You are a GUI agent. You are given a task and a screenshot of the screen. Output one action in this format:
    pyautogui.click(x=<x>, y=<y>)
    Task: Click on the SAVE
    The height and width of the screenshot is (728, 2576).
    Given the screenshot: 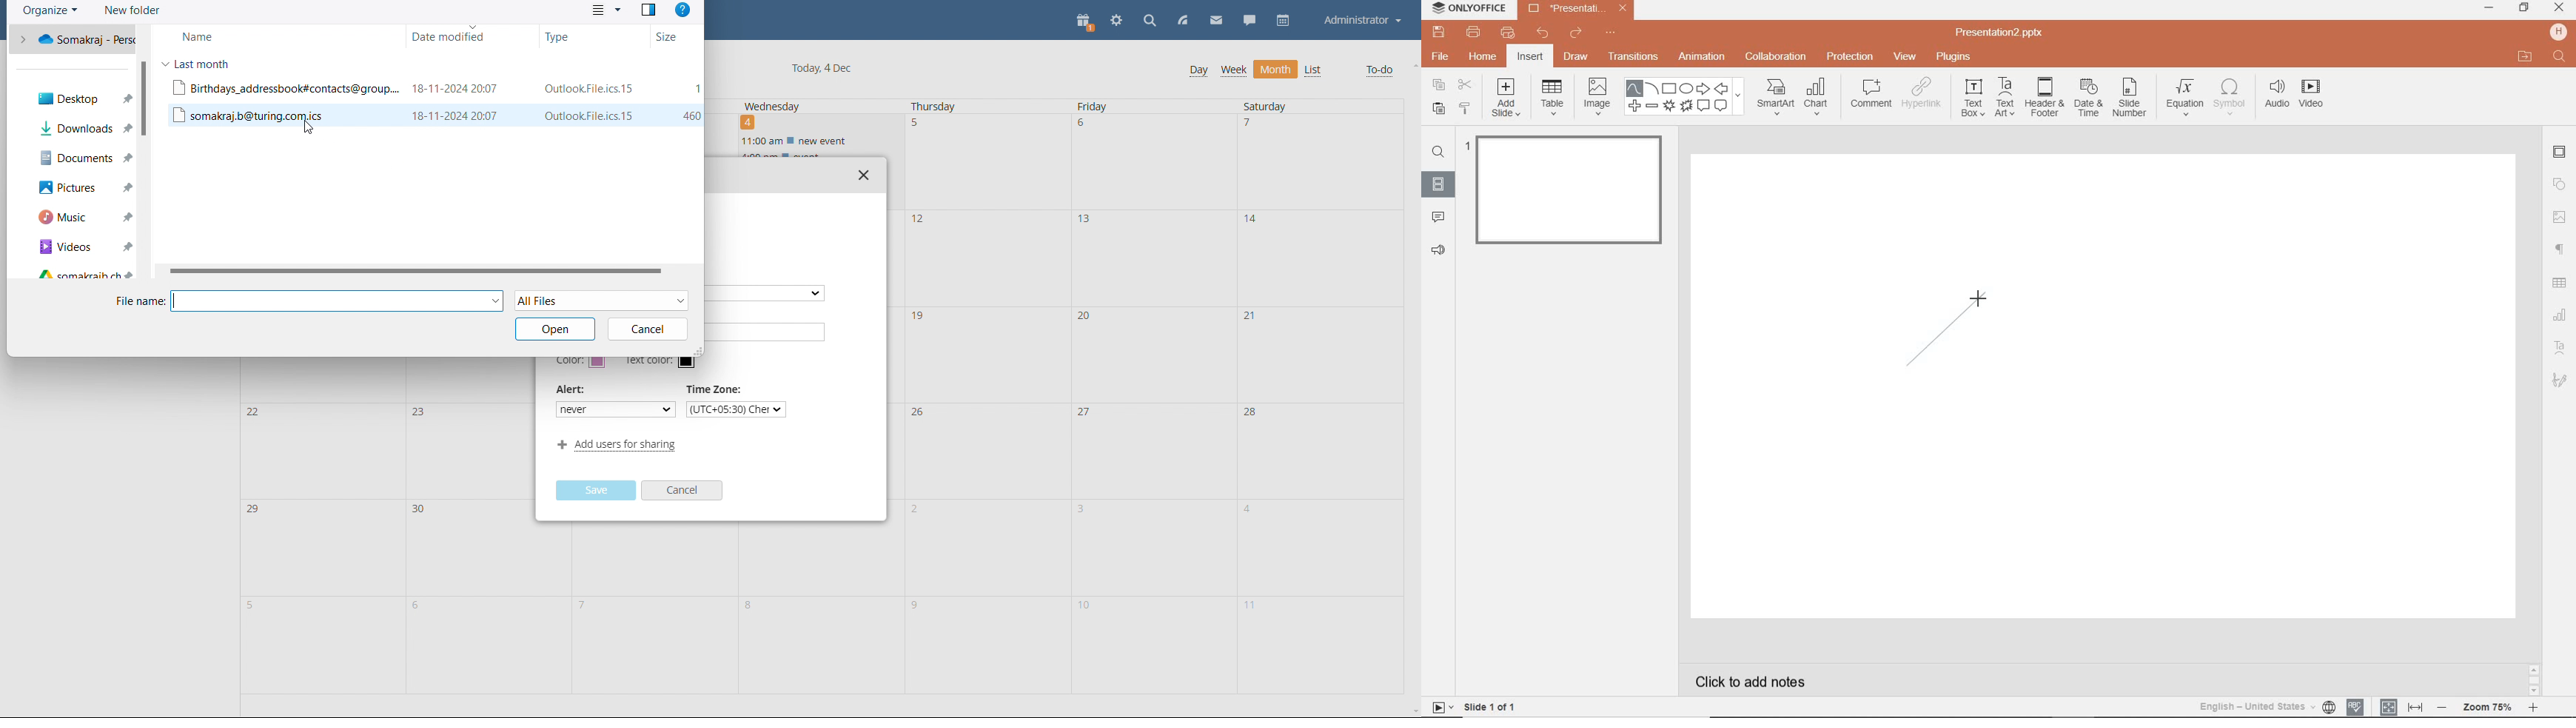 What is the action you would take?
    pyautogui.click(x=1441, y=33)
    